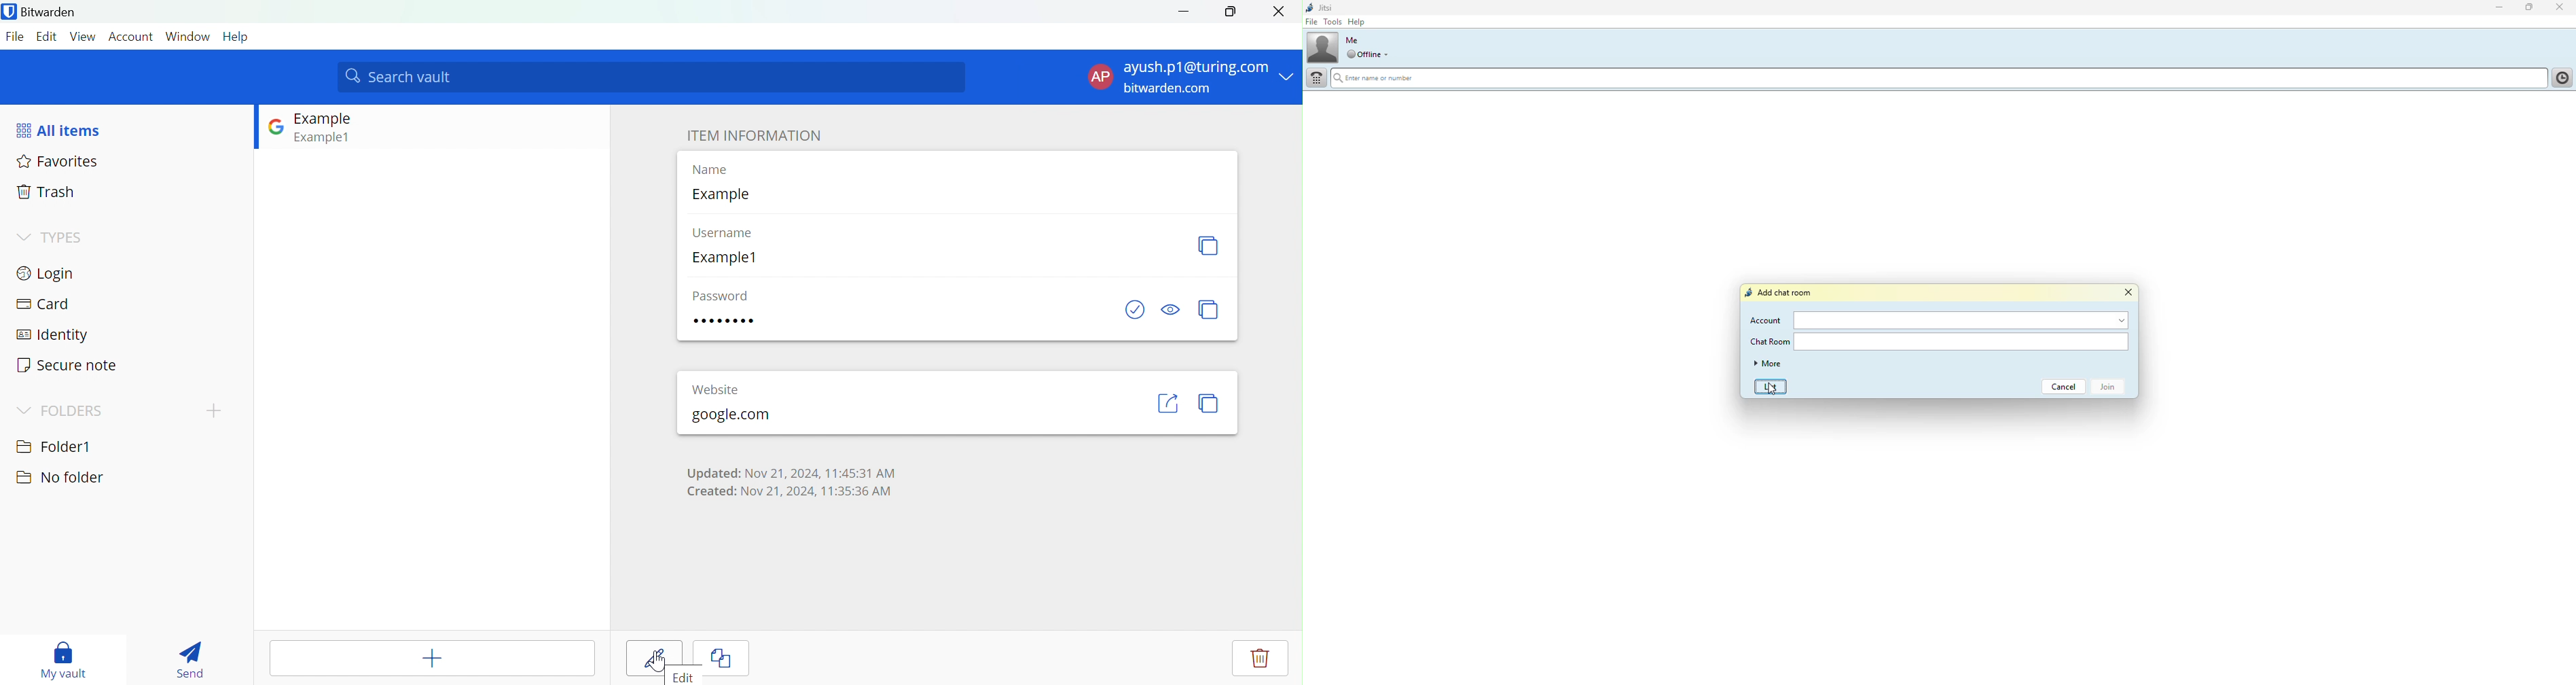 The height and width of the screenshot is (700, 2576). I want to click on Edit, so click(48, 36).